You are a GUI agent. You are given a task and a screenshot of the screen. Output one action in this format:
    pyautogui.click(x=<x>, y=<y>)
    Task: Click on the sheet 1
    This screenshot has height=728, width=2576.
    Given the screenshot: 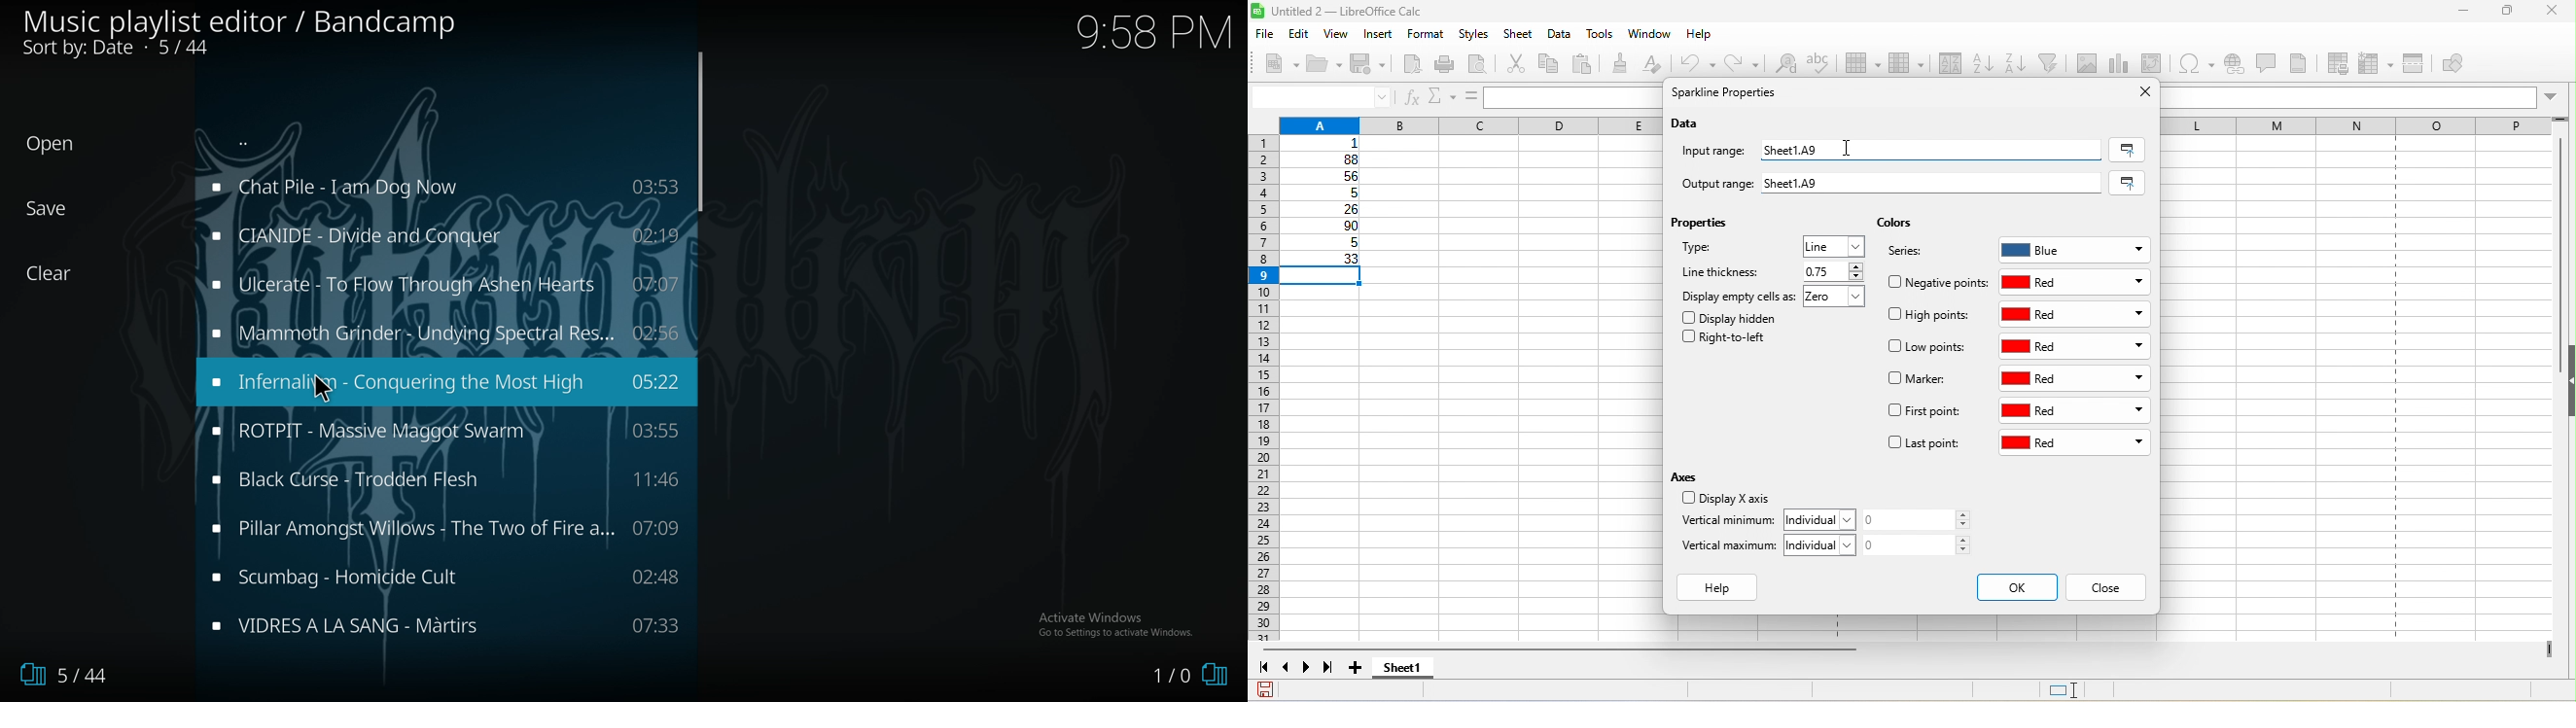 What is the action you would take?
    pyautogui.click(x=1419, y=670)
    